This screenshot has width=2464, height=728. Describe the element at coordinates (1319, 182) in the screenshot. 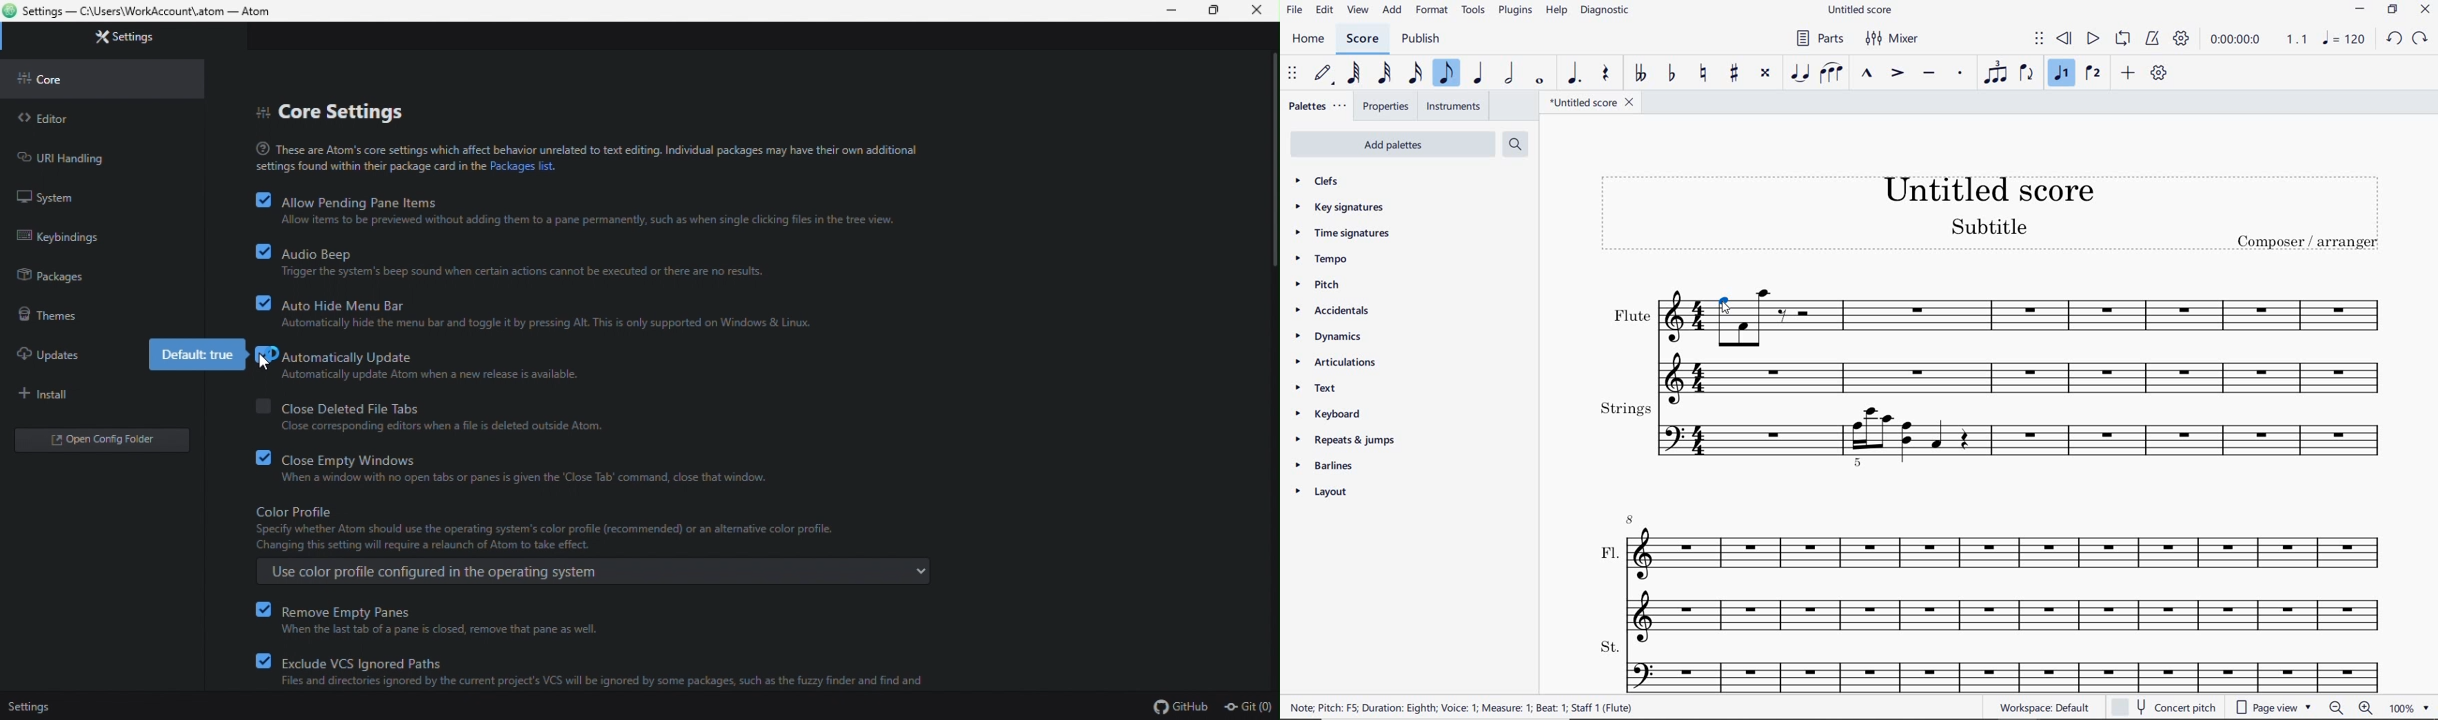

I see `clefs` at that location.